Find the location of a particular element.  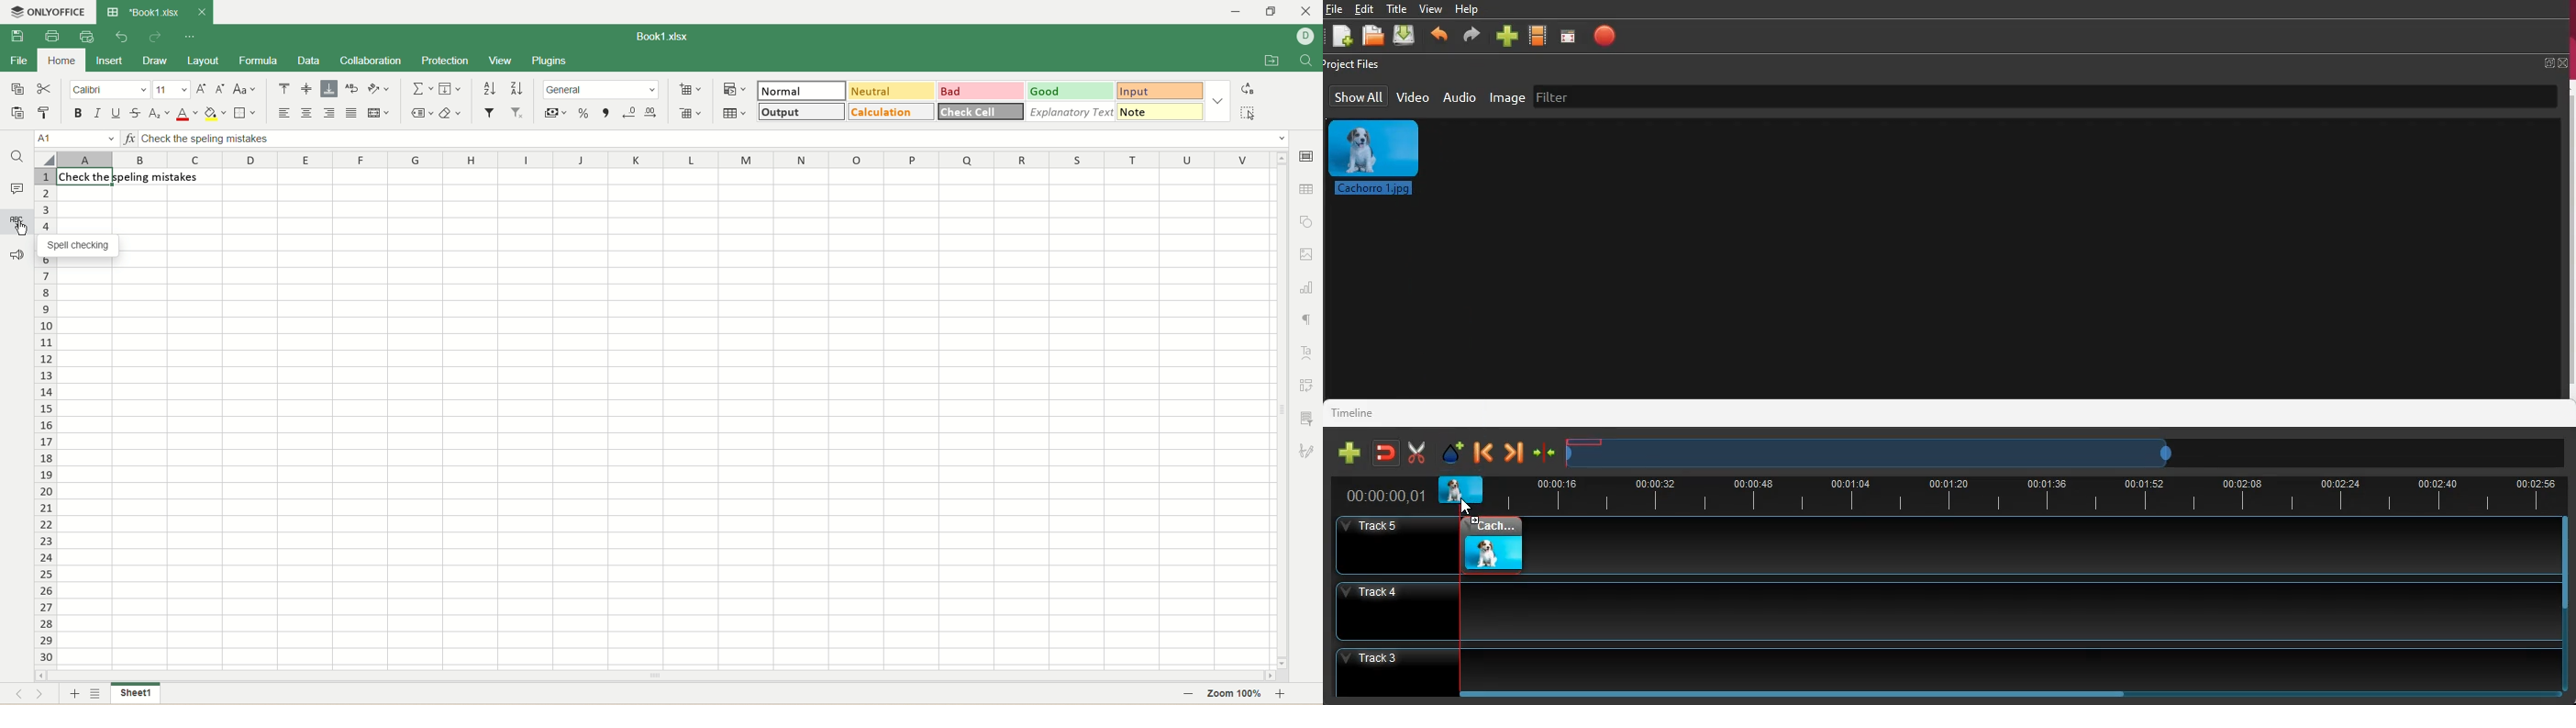

justified is located at coordinates (352, 112).